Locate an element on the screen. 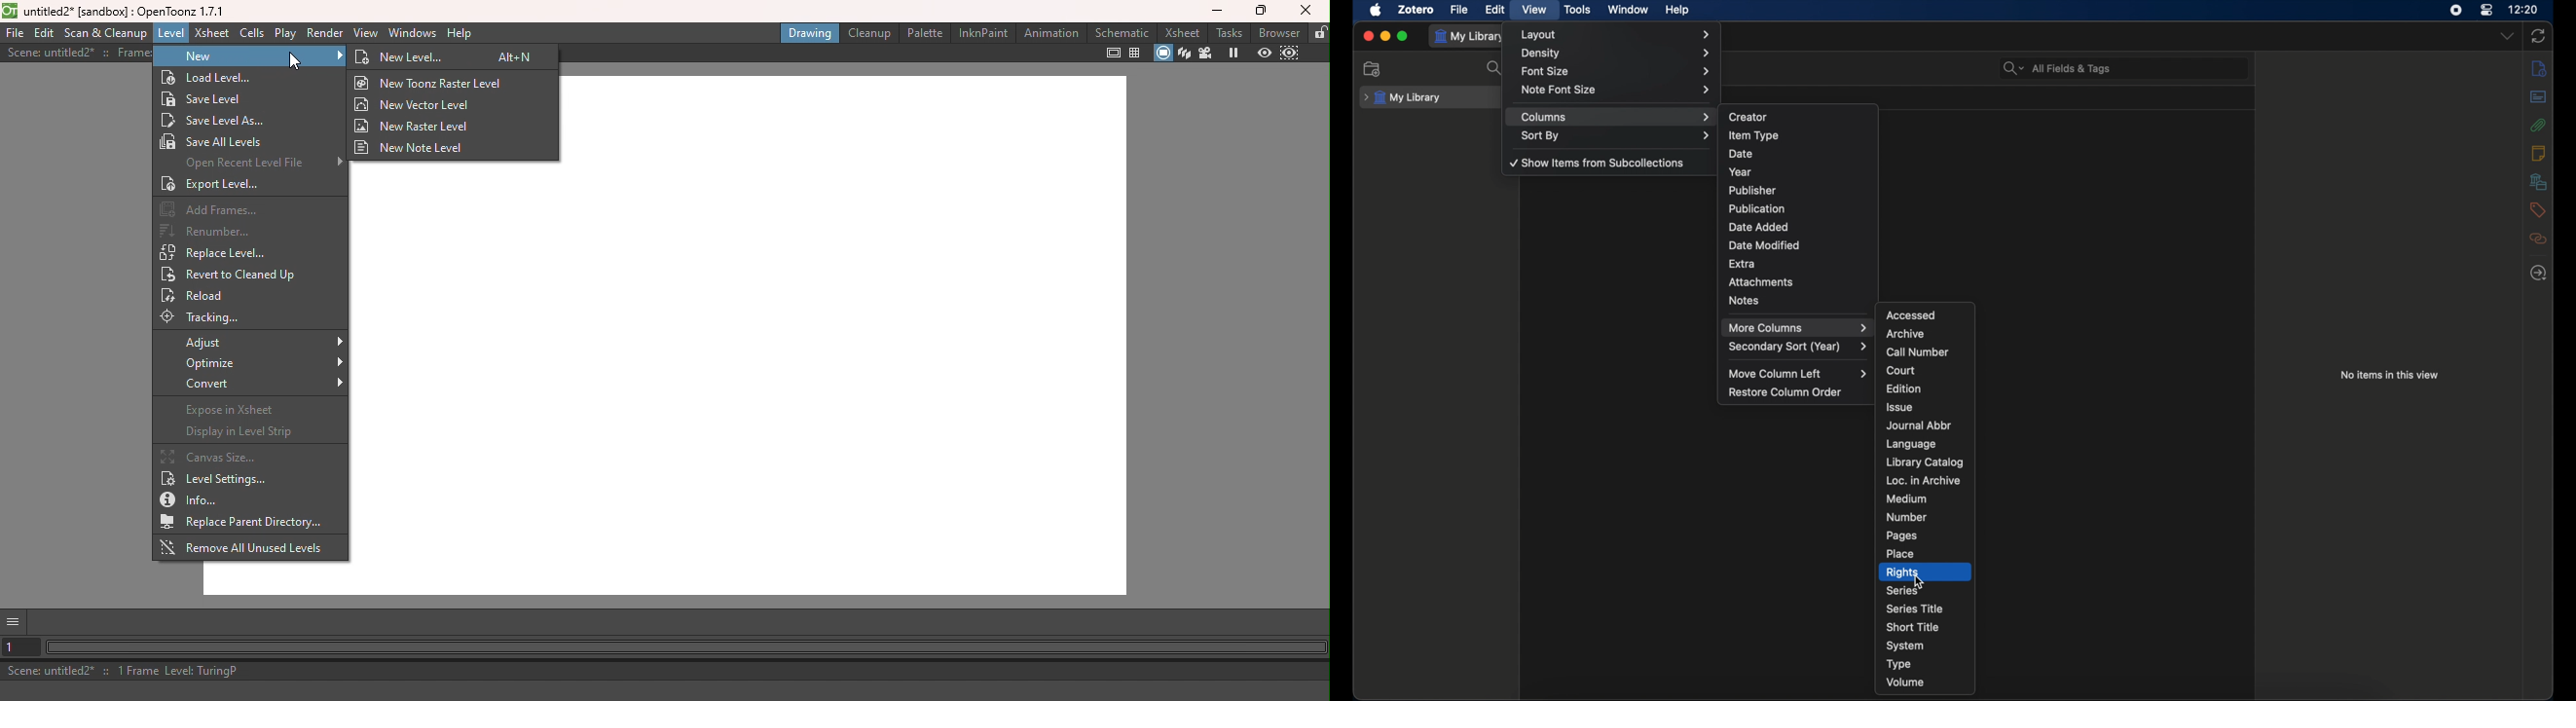 This screenshot has height=728, width=2576. view is located at coordinates (1536, 10).